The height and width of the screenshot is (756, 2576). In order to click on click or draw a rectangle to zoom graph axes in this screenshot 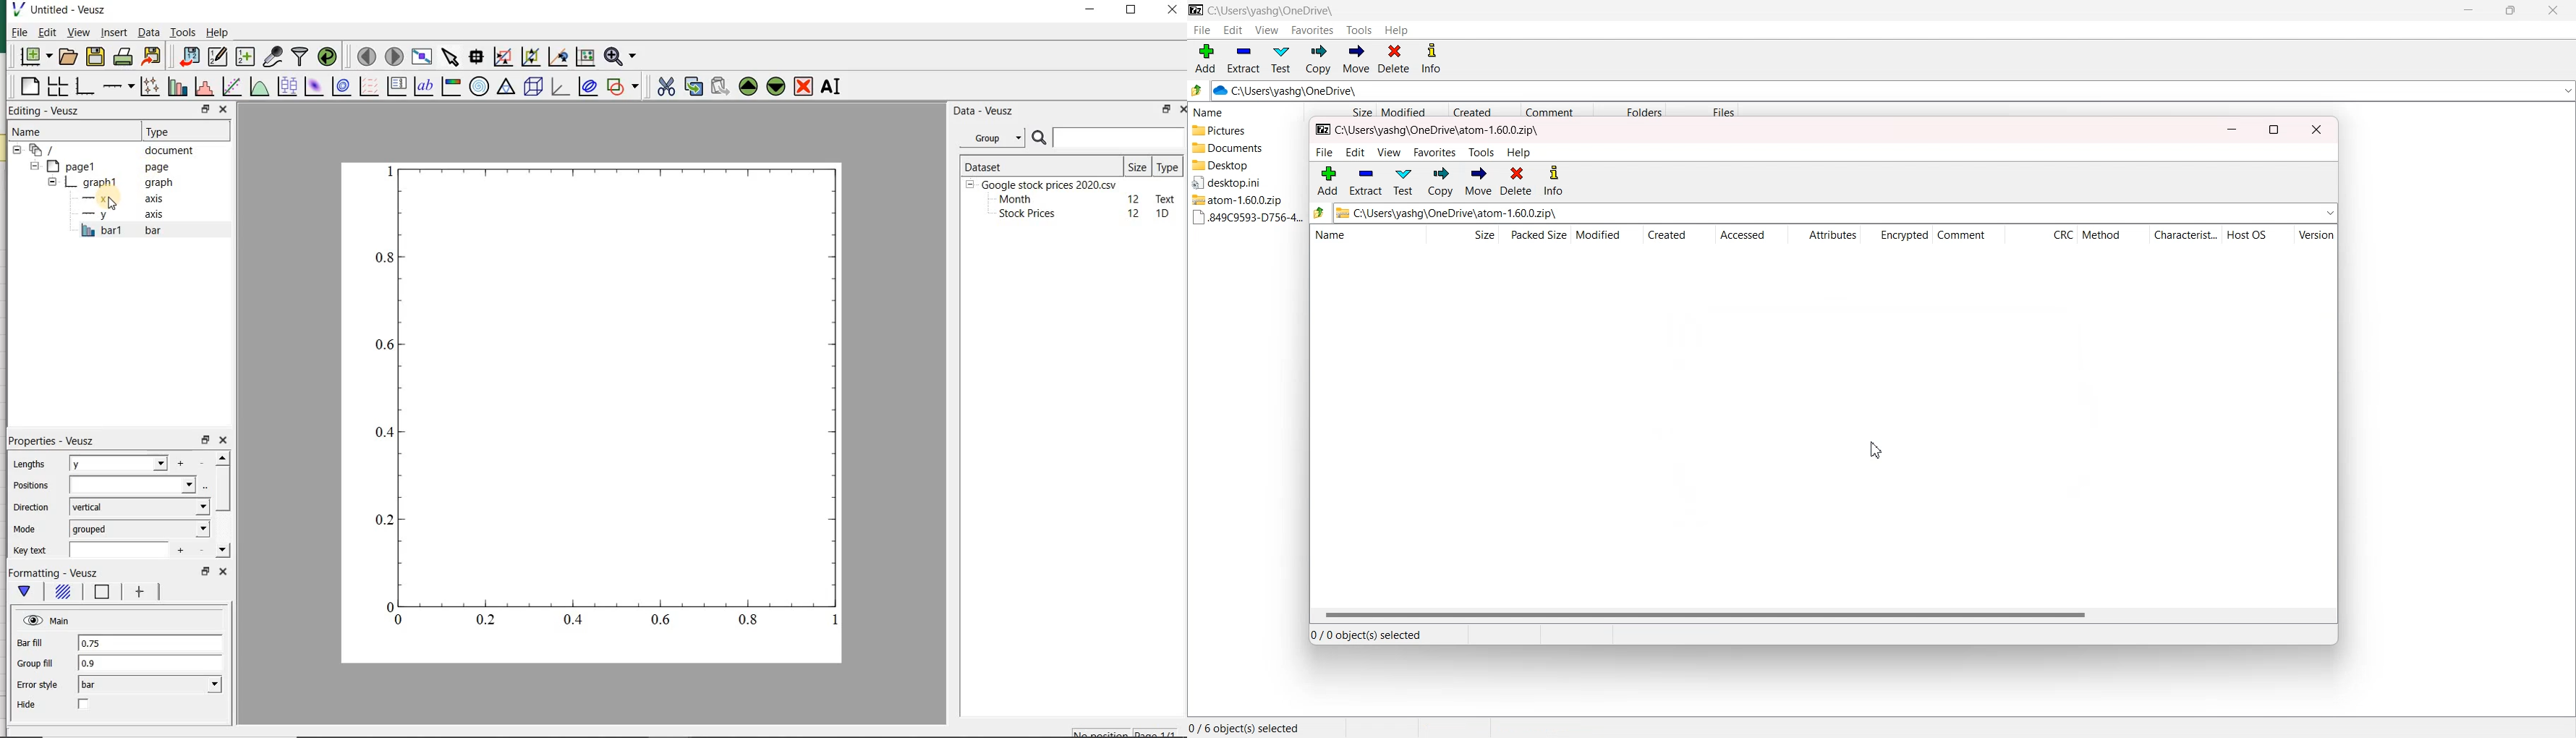, I will do `click(503, 57)`.